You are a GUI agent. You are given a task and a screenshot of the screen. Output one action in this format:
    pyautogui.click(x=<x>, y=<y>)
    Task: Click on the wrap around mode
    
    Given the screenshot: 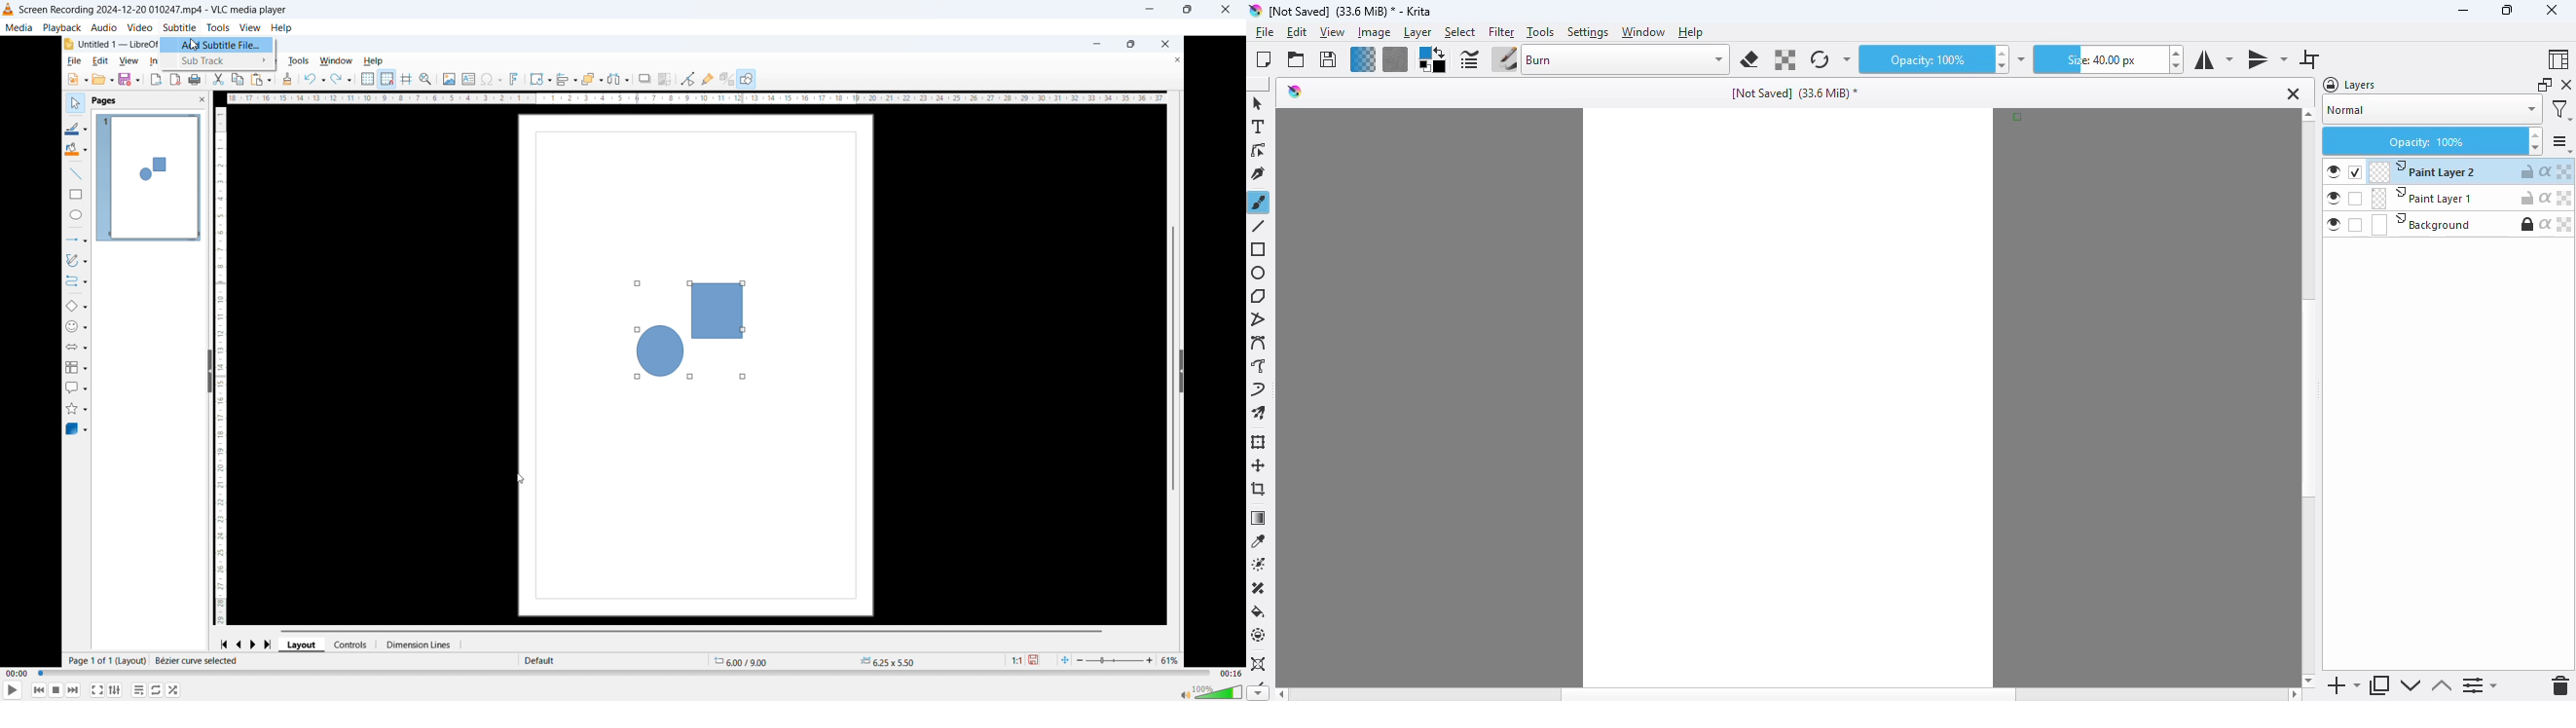 What is the action you would take?
    pyautogui.click(x=2309, y=59)
    